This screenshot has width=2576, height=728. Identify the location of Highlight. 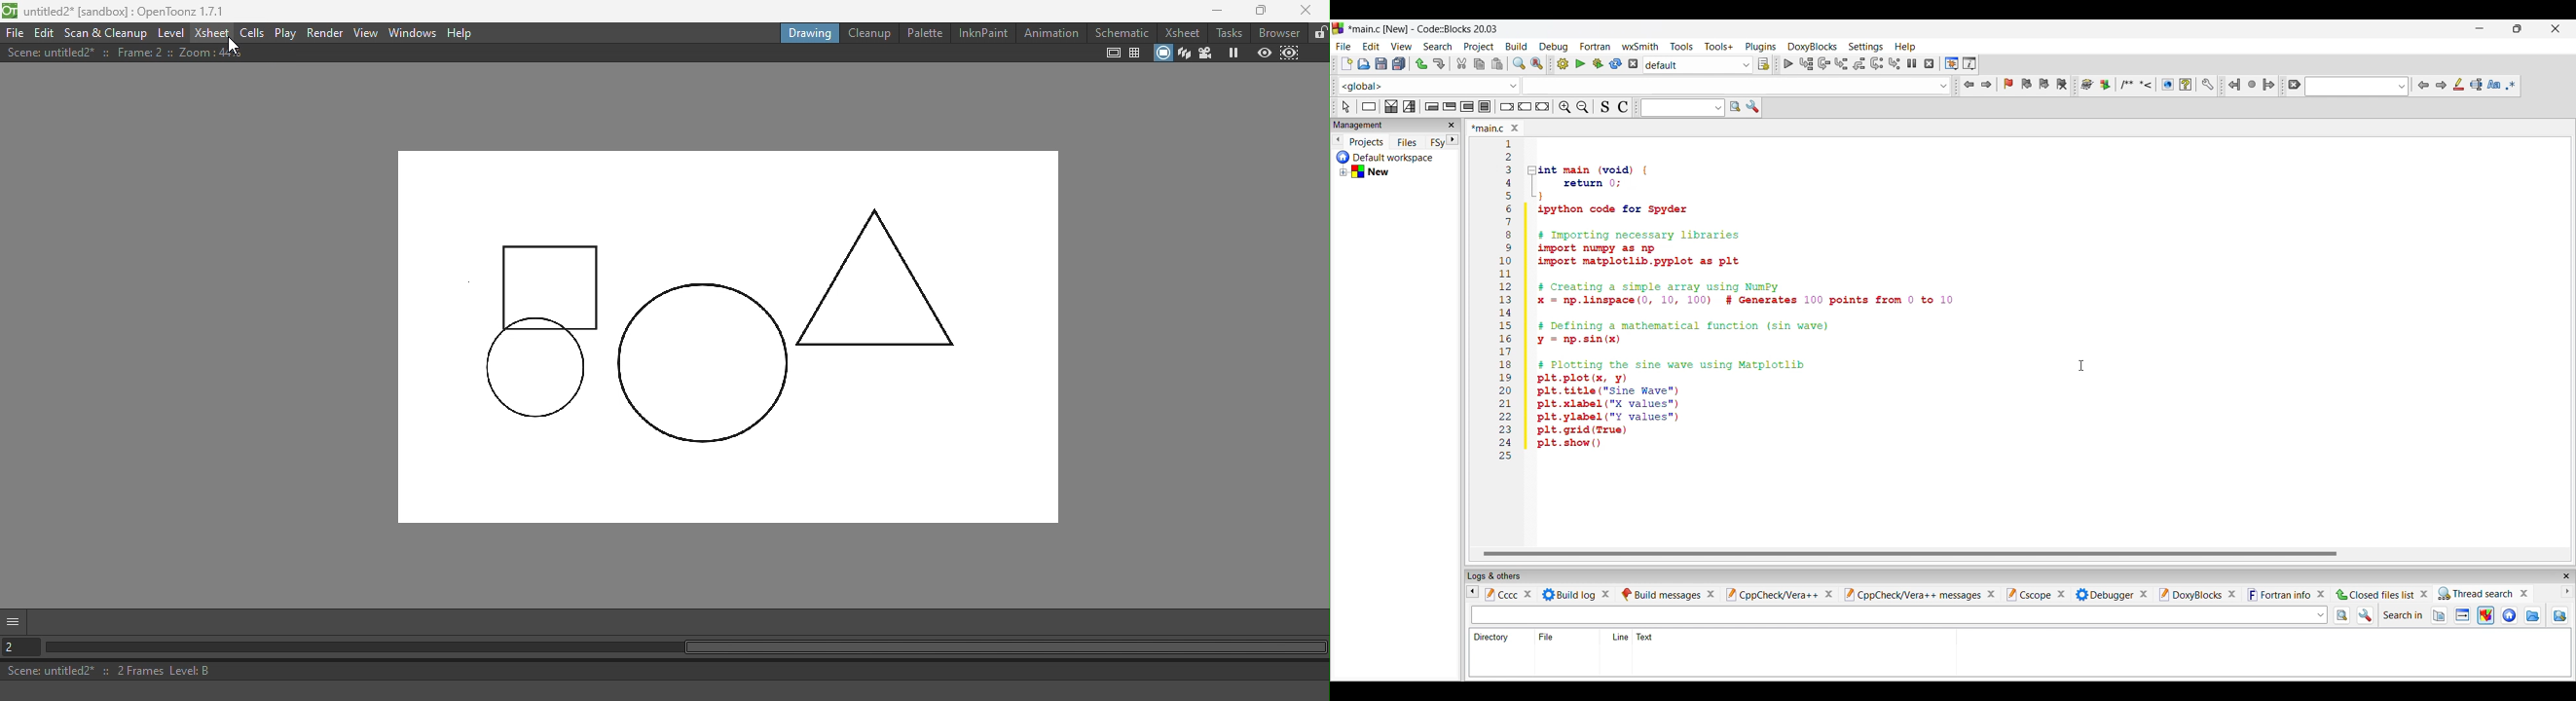
(2460, 88).